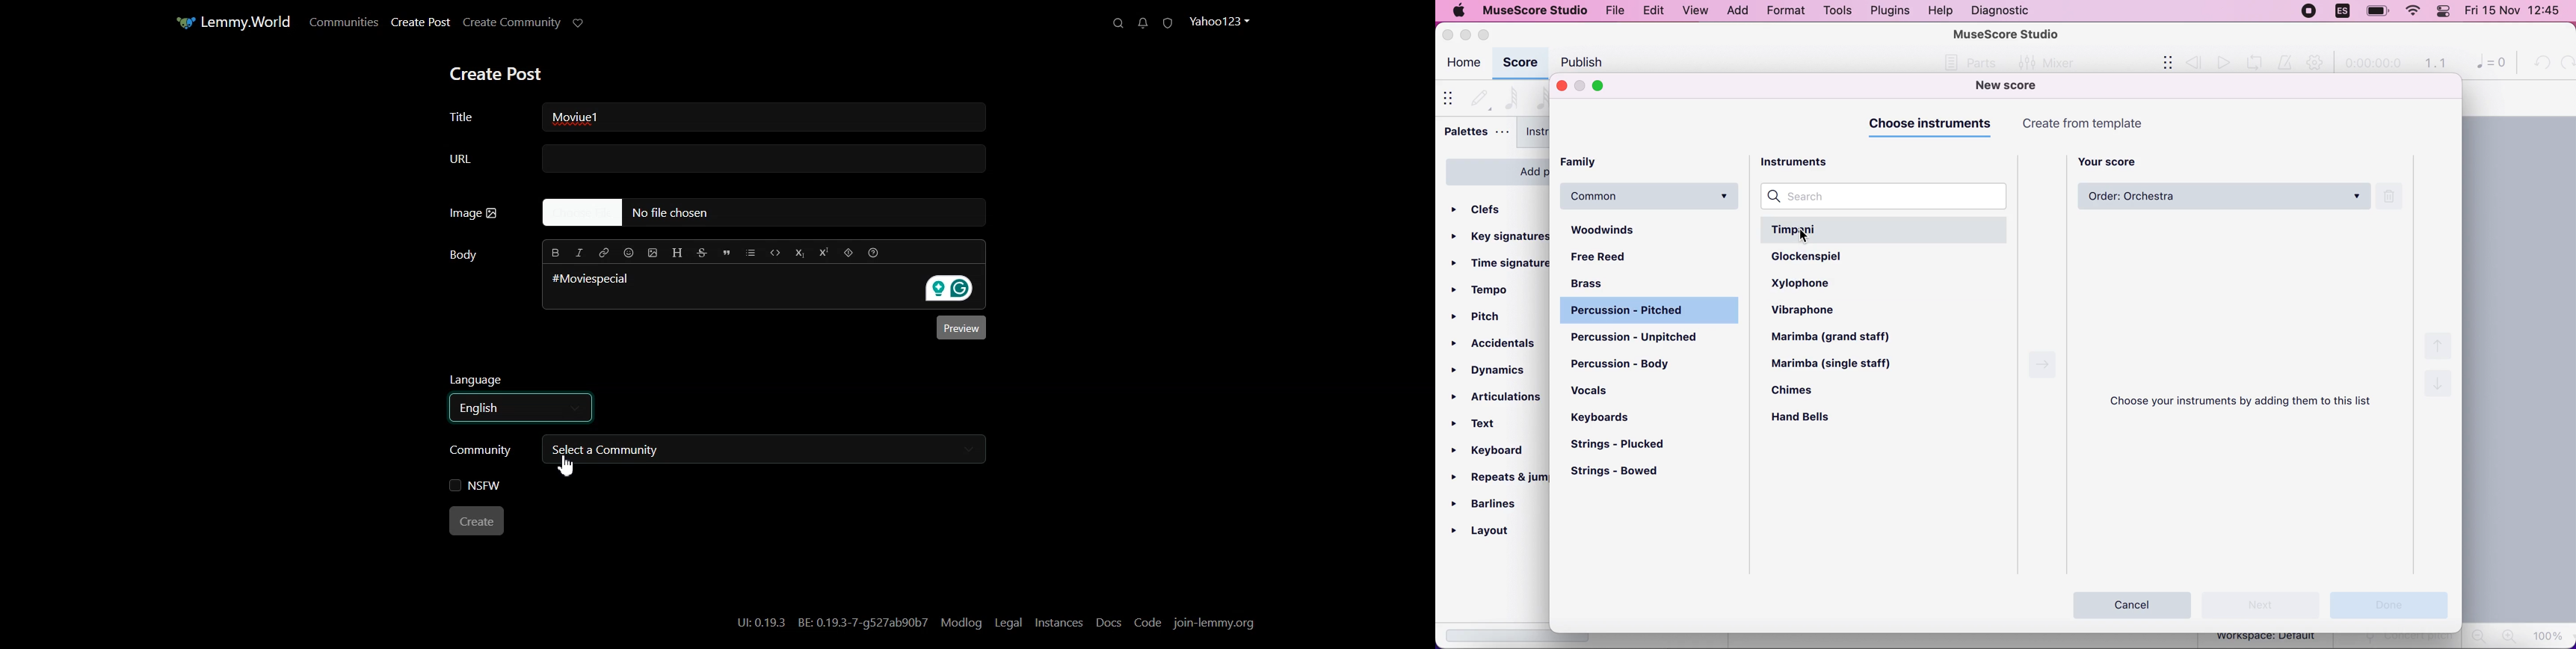 This screenshot has width=2576, height=672. I want to click on woodwinds, so click(1651, 230).